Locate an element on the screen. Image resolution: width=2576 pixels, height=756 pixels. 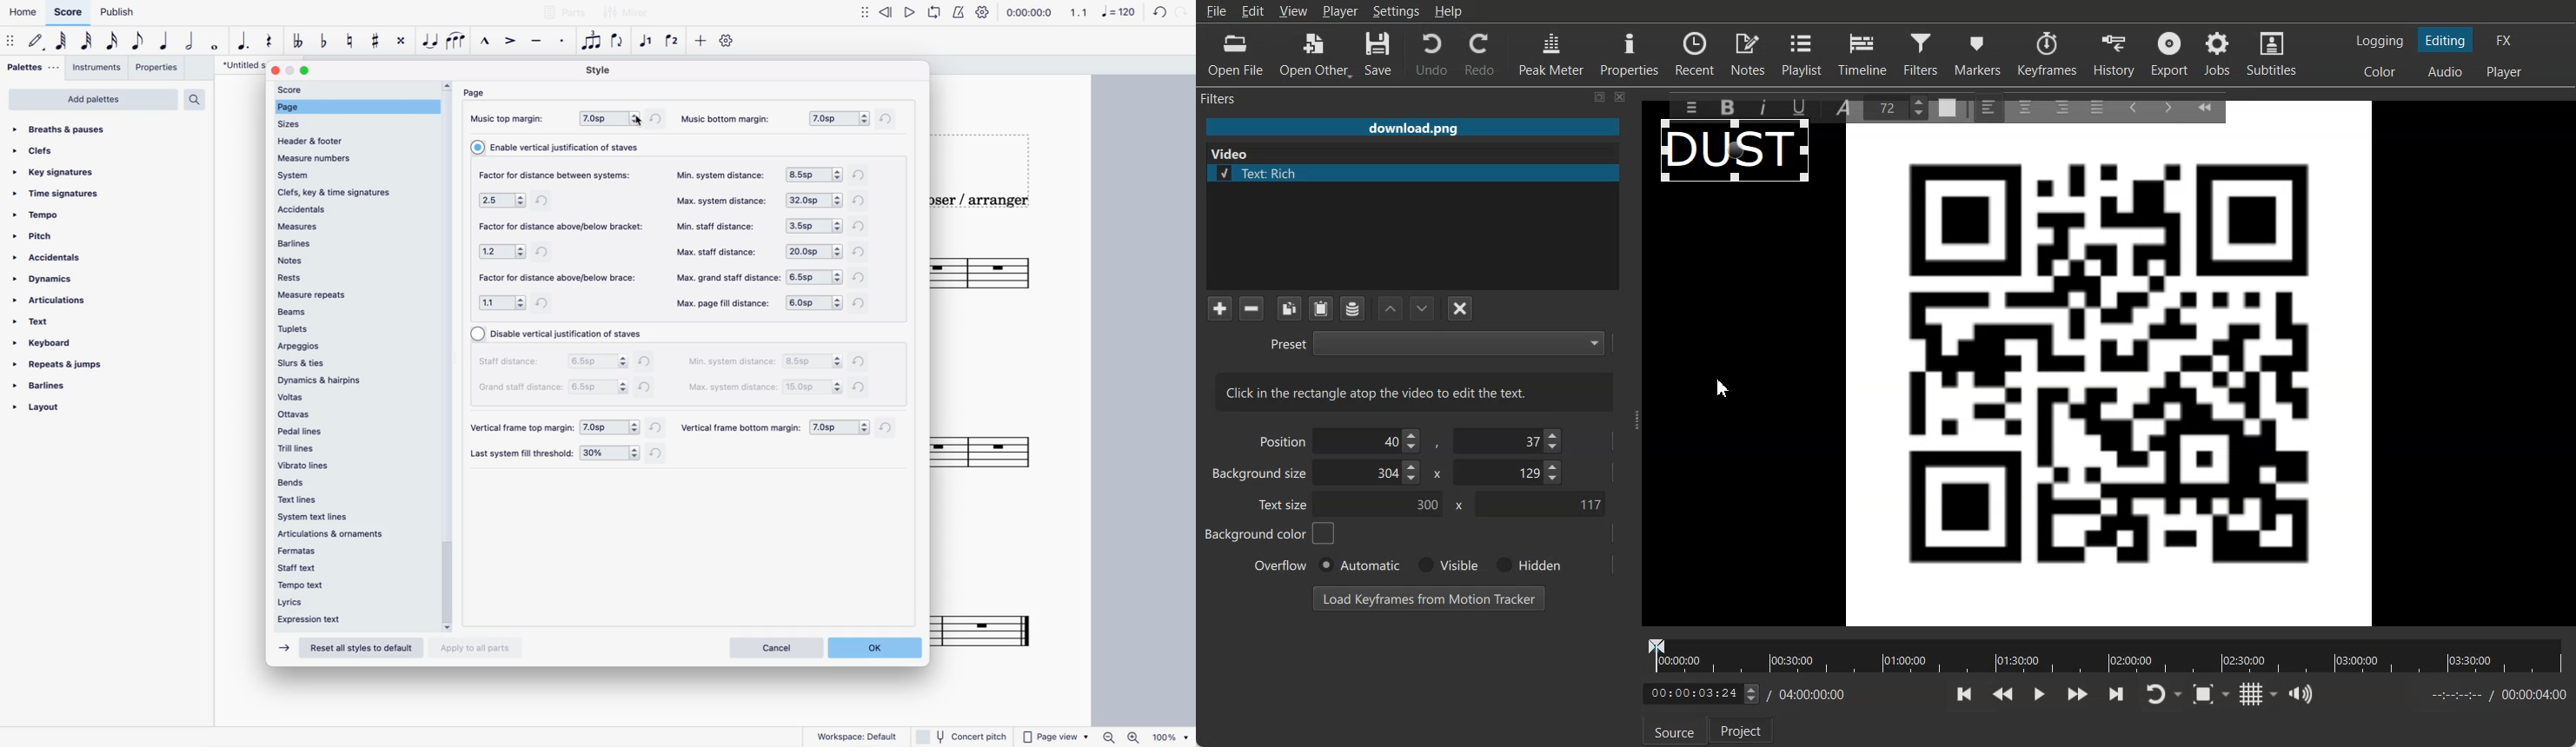
properties is located at coordinates (159, 68).